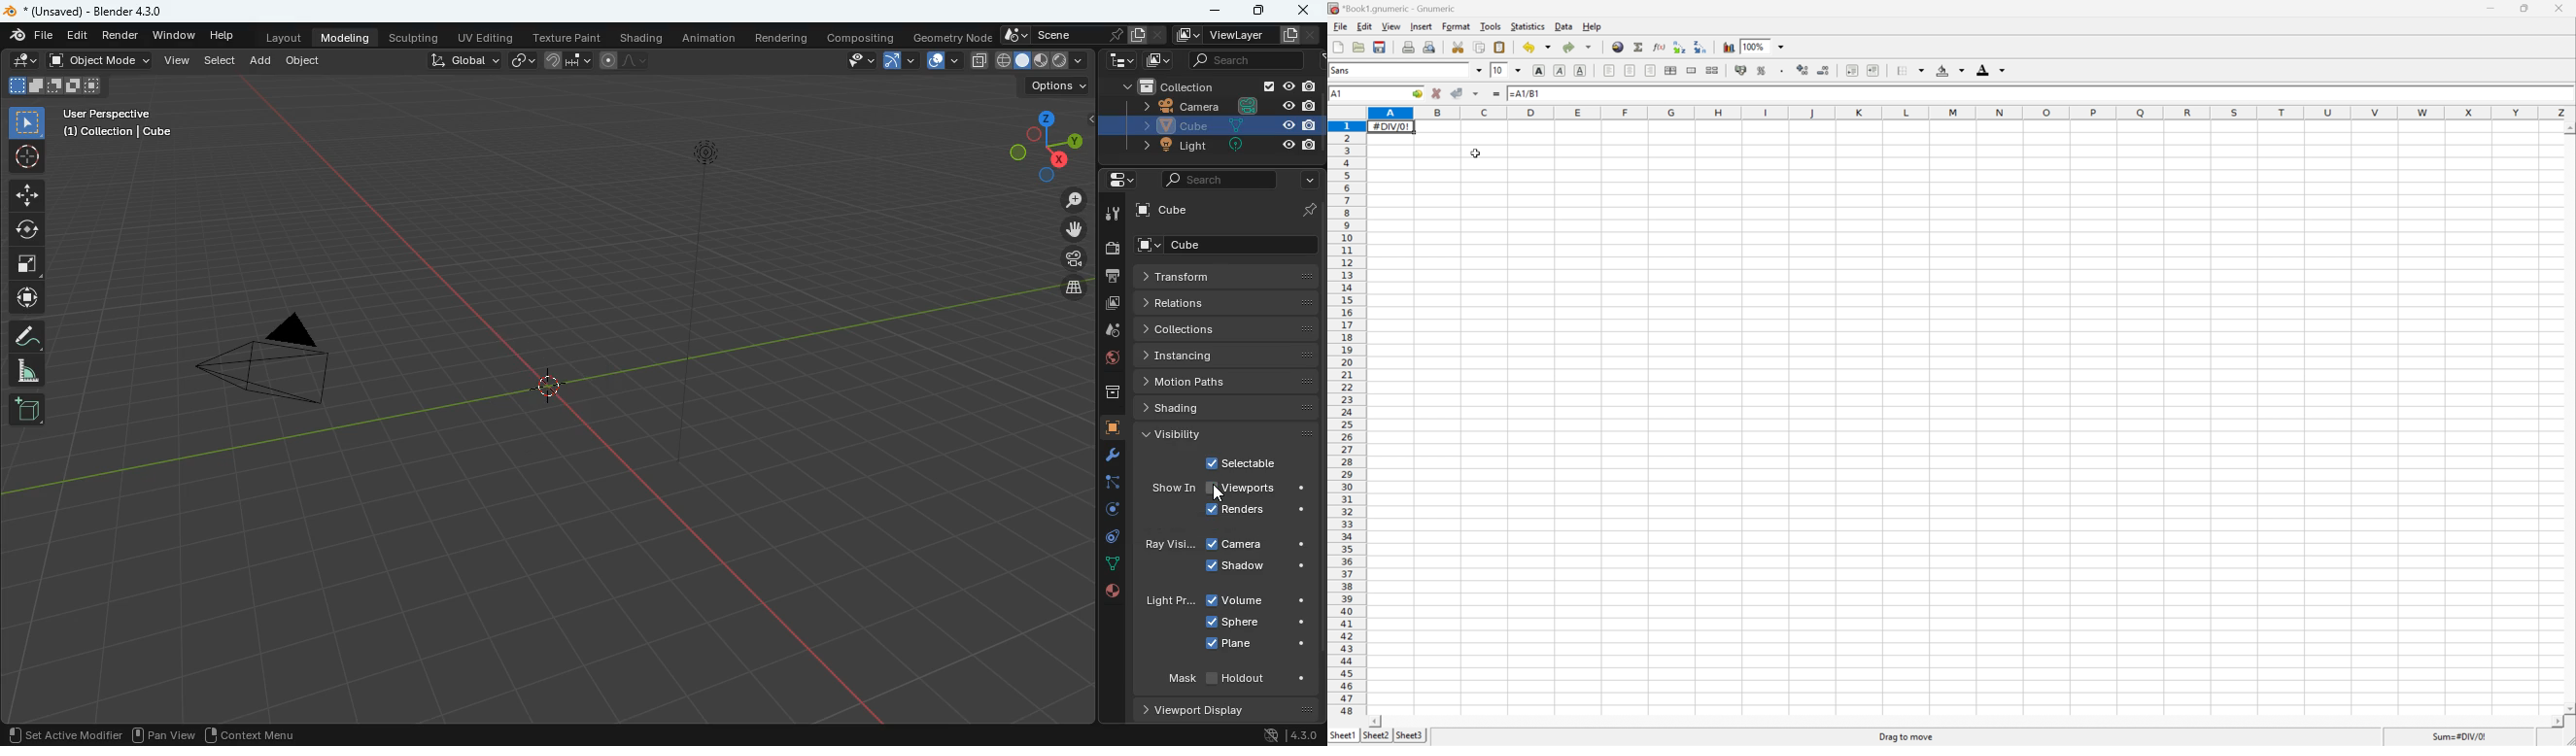 The image size is (2576, 756). Describe the element at coordinates (1502, 70) in the screenshot. I see `10` at that location.